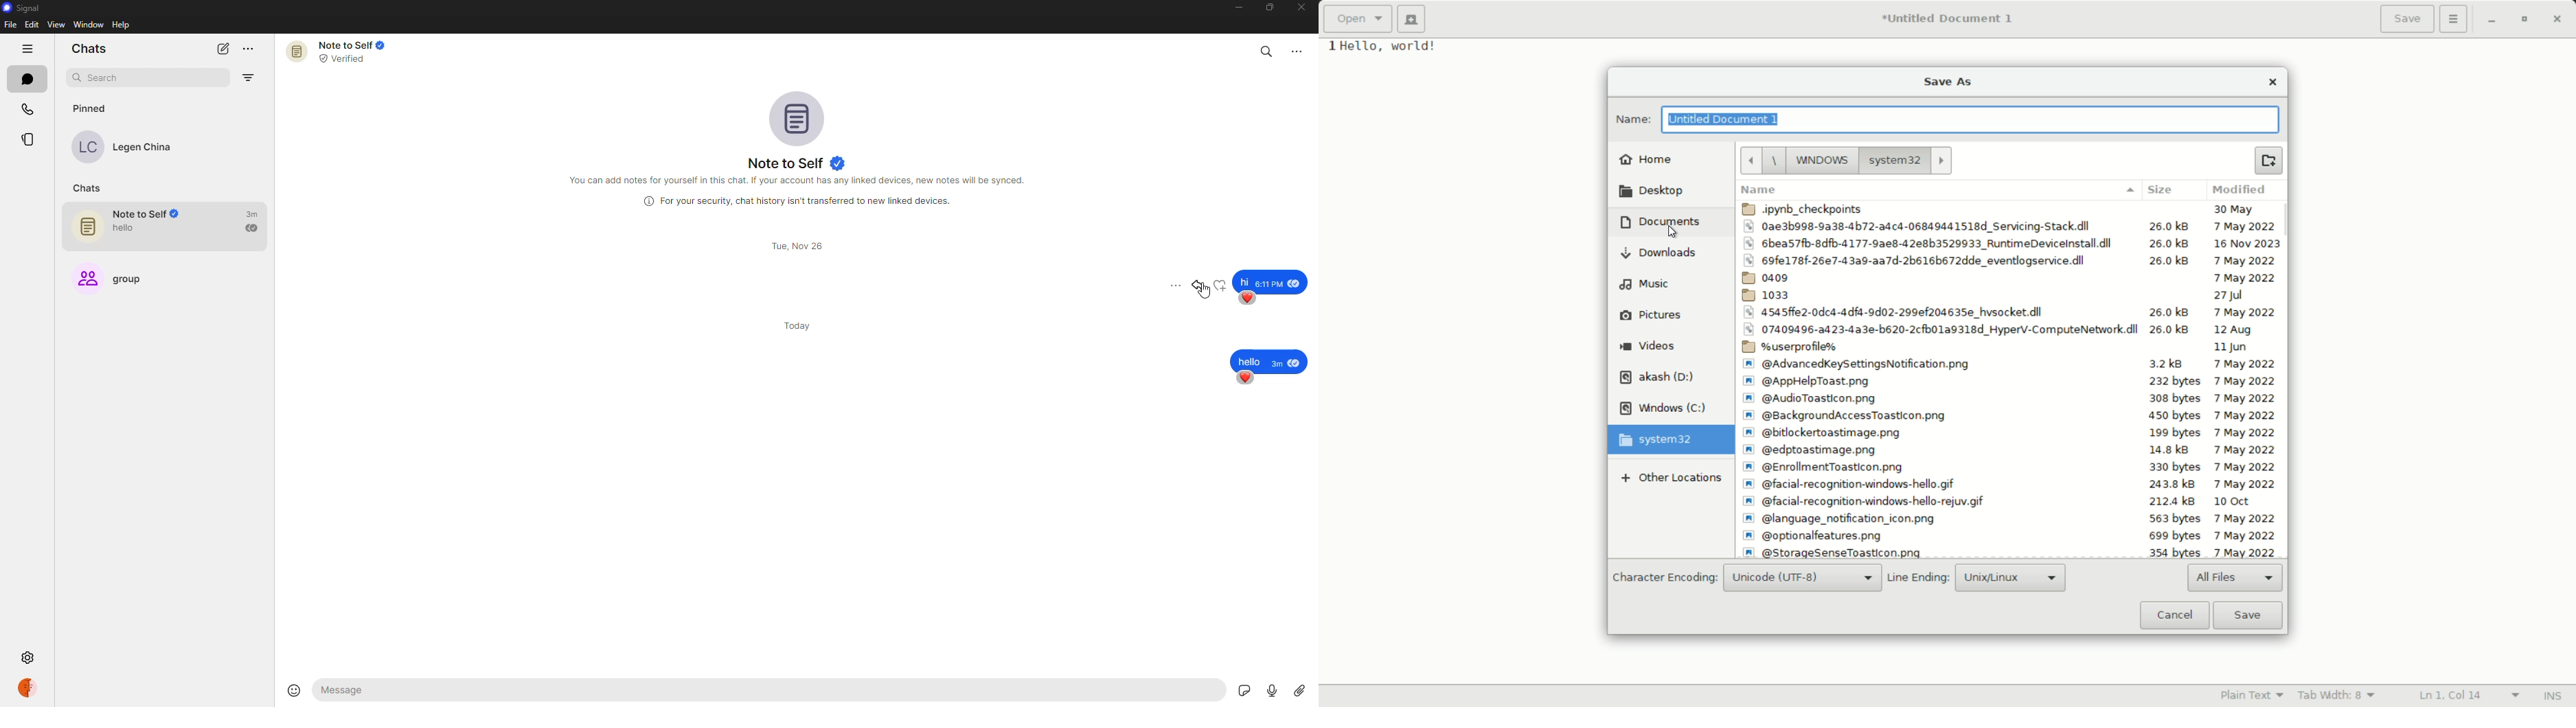 This screenshot has height=728, width=2576. Describe the element at coordinates (294, 689) in the screenshot. I see `emoji` at that location.